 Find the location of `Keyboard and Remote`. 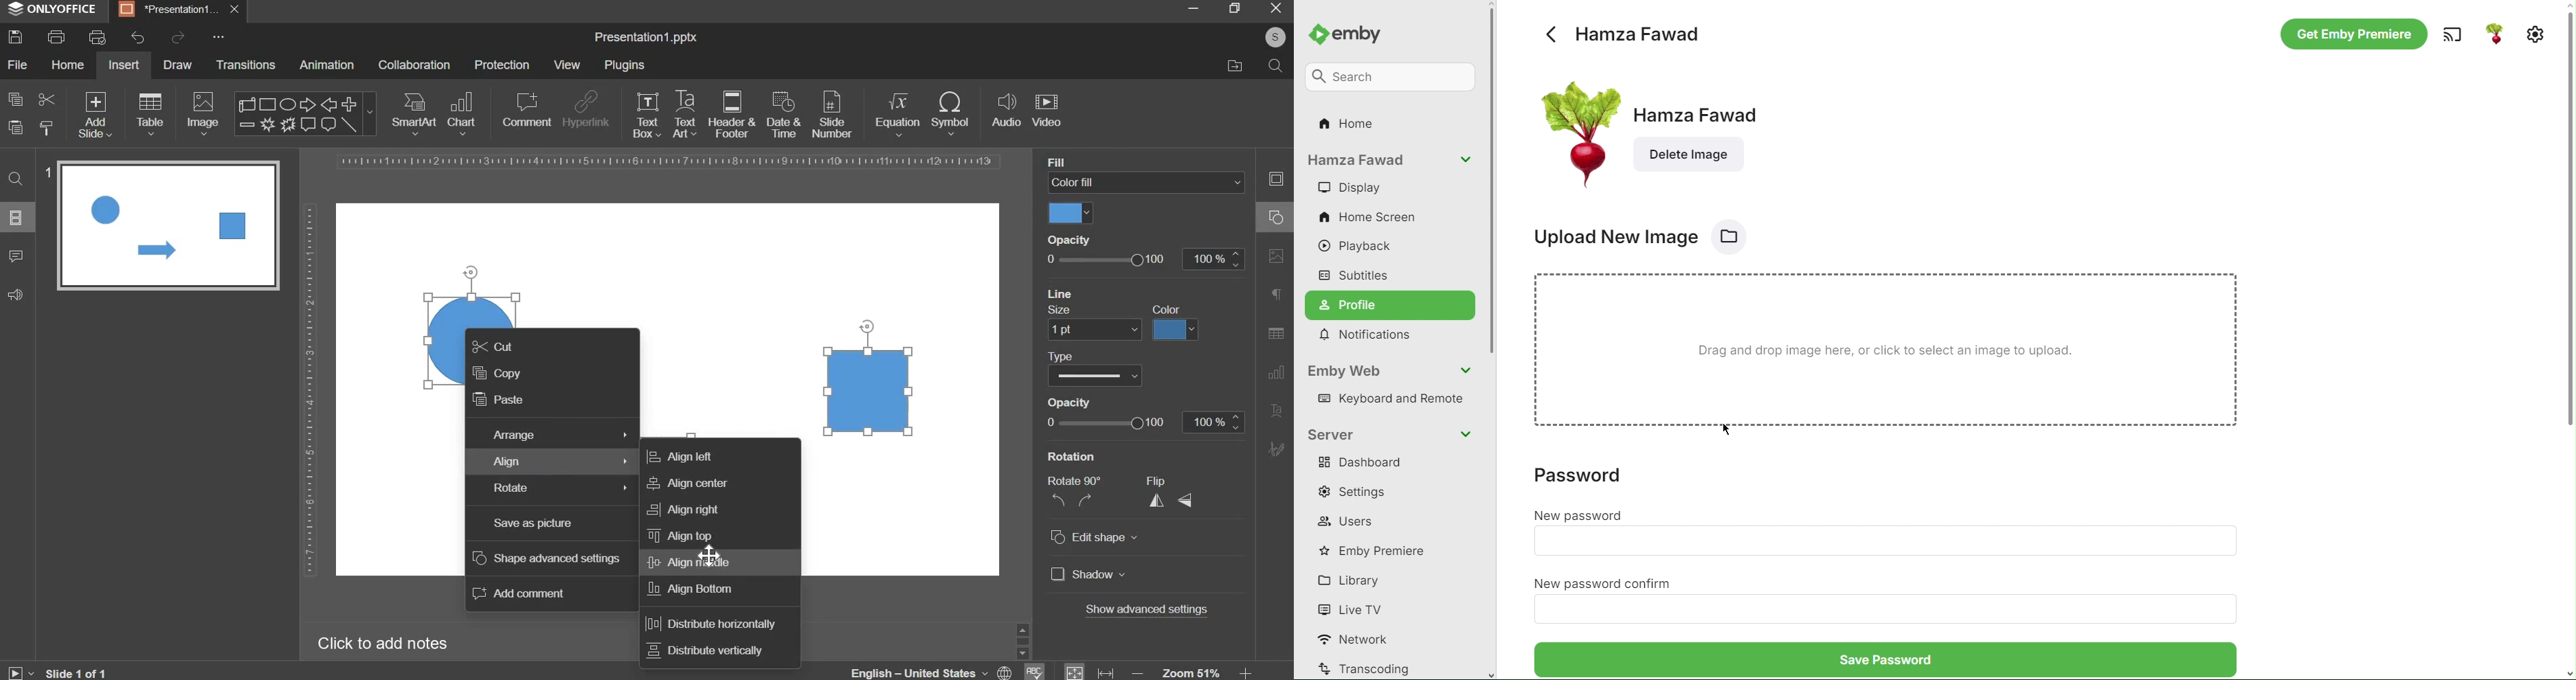

Keyboard and Remote is located at coordinates (1395, 400).